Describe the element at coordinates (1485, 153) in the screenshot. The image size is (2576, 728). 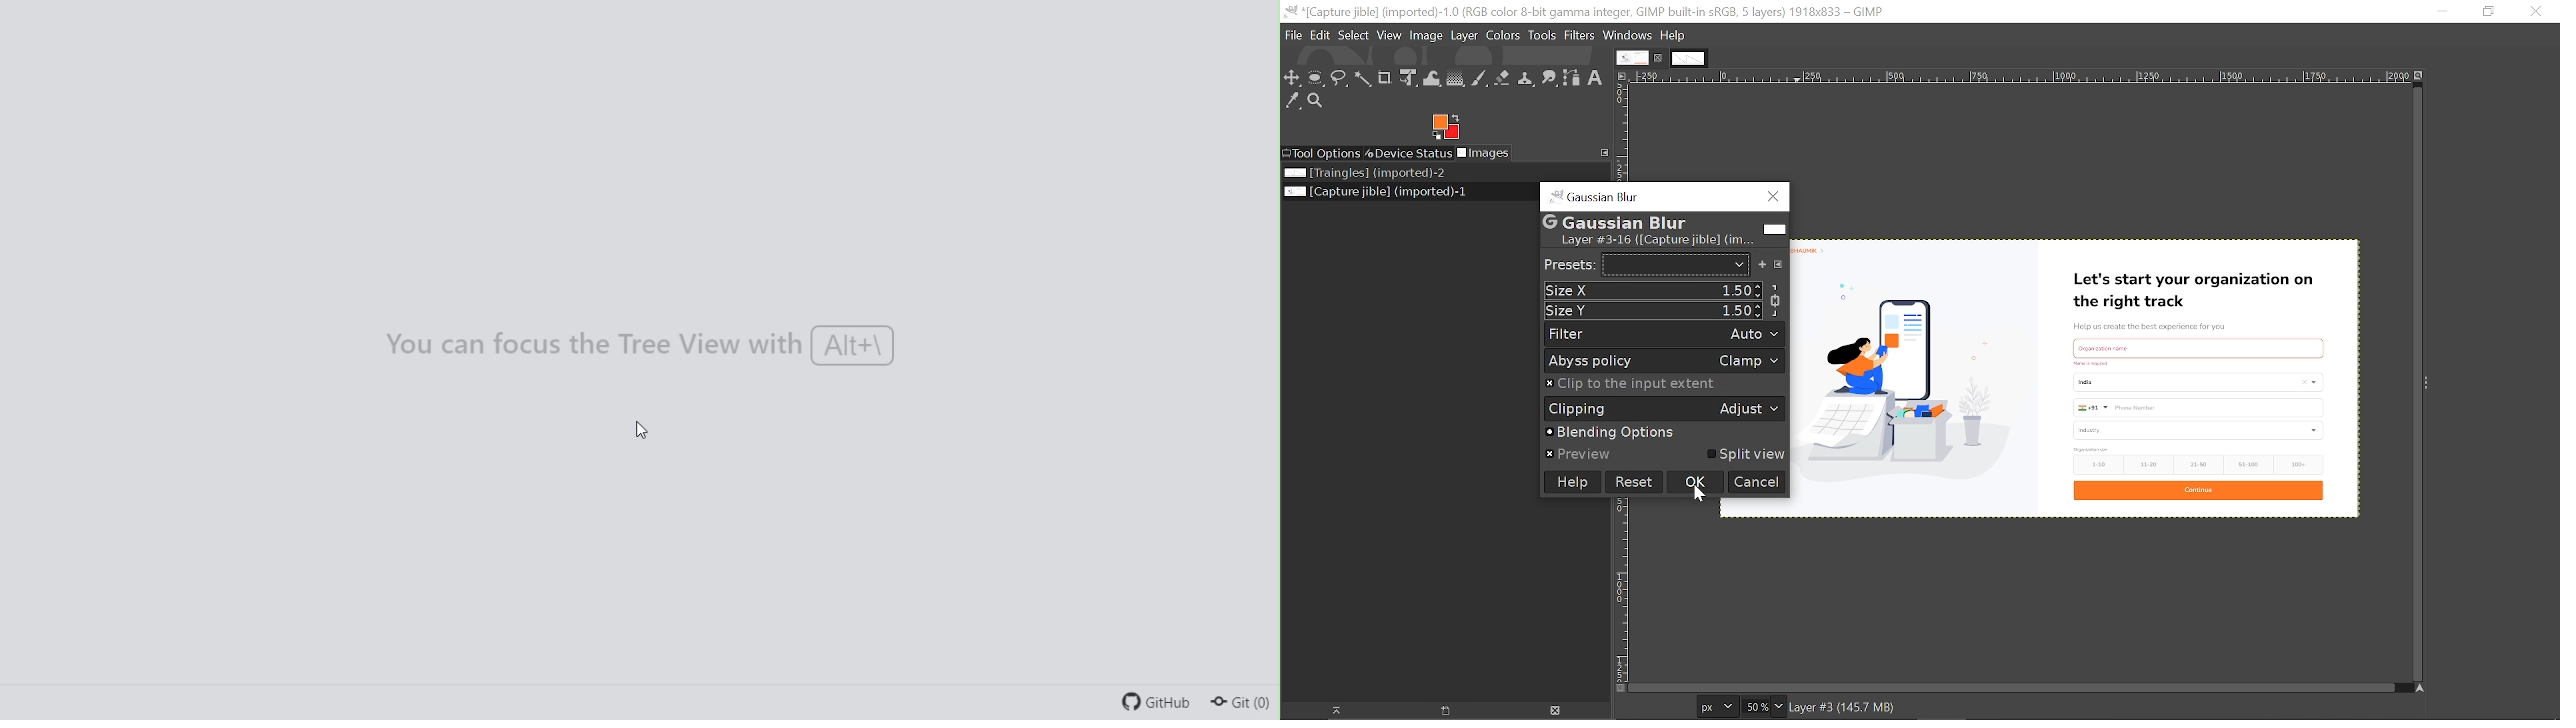
I see `Images` at that location.